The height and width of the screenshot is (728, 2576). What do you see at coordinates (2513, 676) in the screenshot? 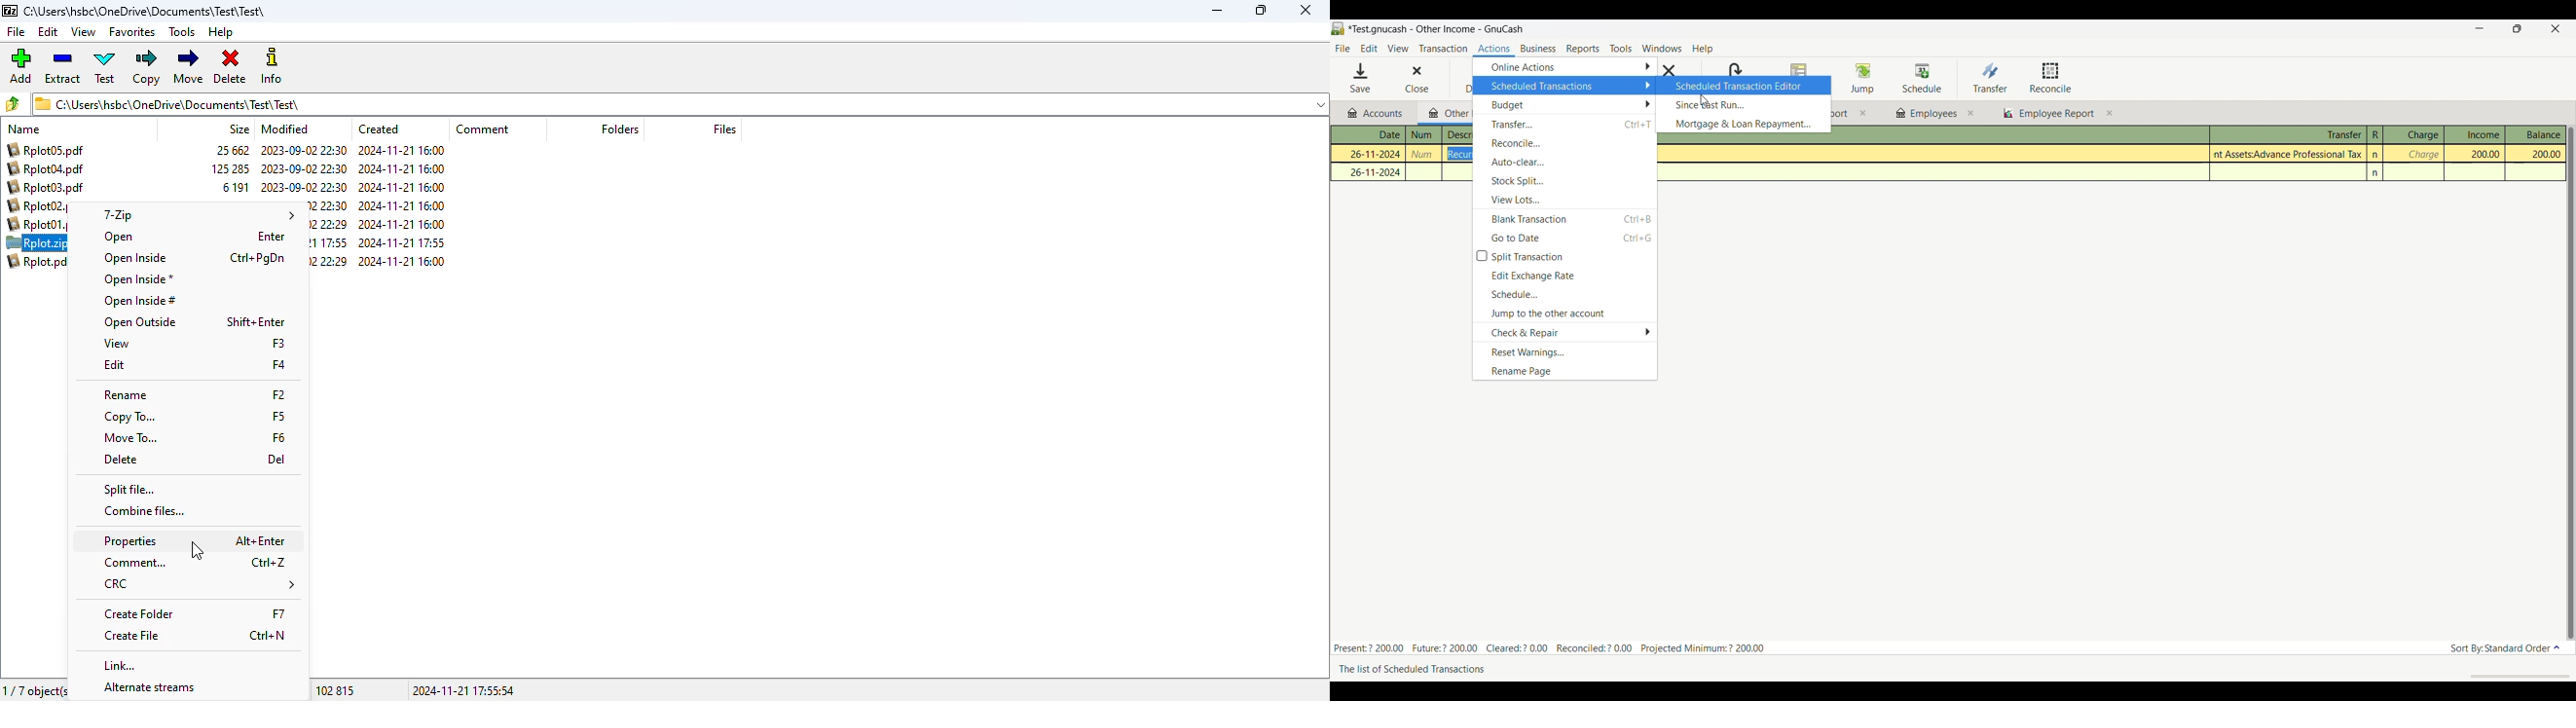
I see `scroll` at bounding box center [2513, 676].